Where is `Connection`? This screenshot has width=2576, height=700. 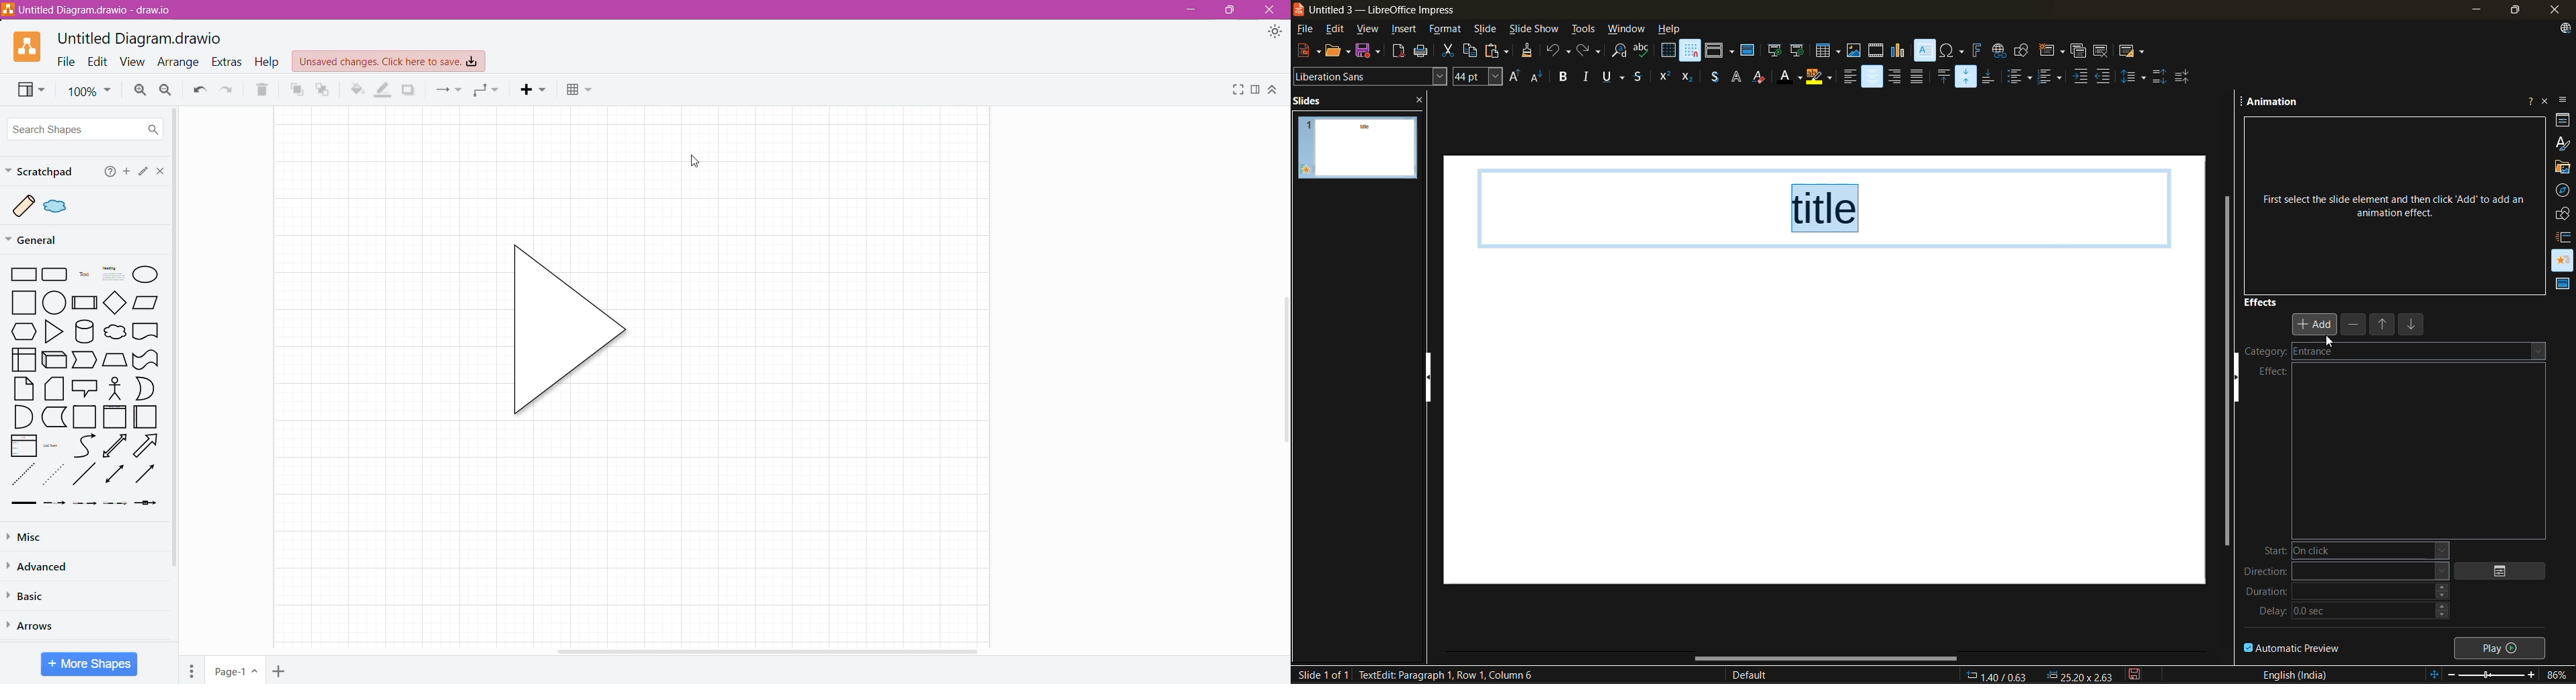 Connection is located at coordinates (450, 89).